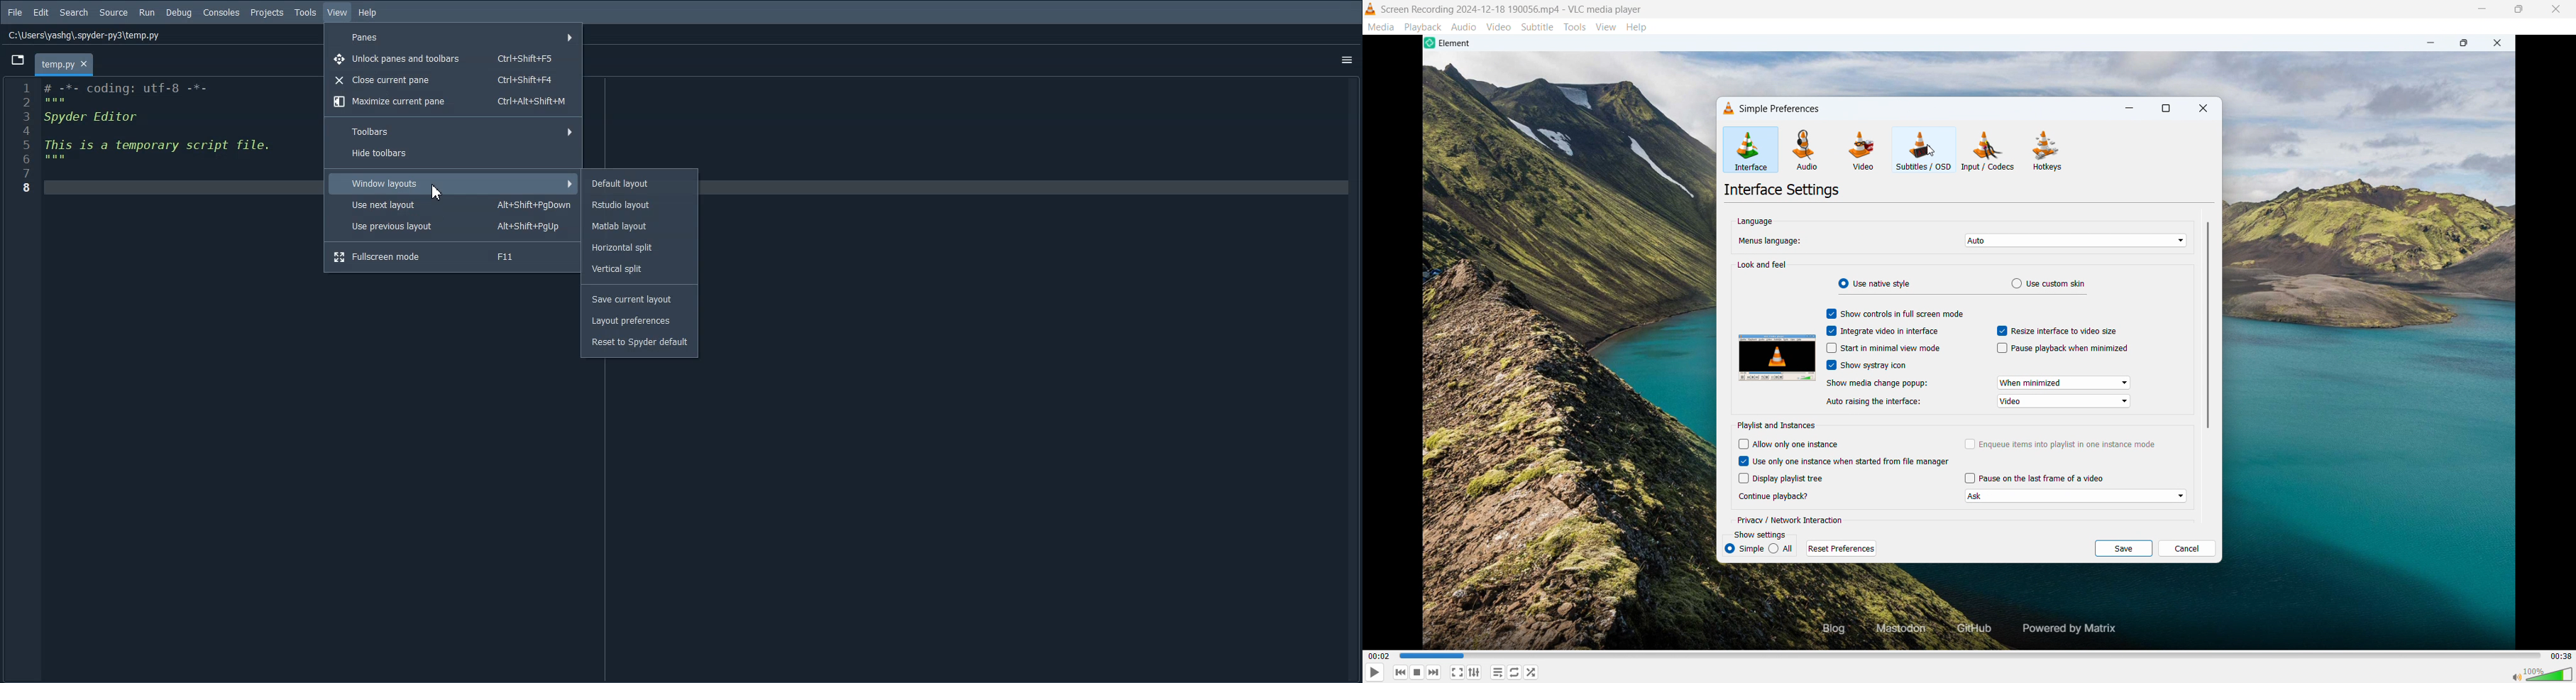 The width and height of the screenshot is (2576, 700). I want to click on Use previous layout, so click(453, 226).